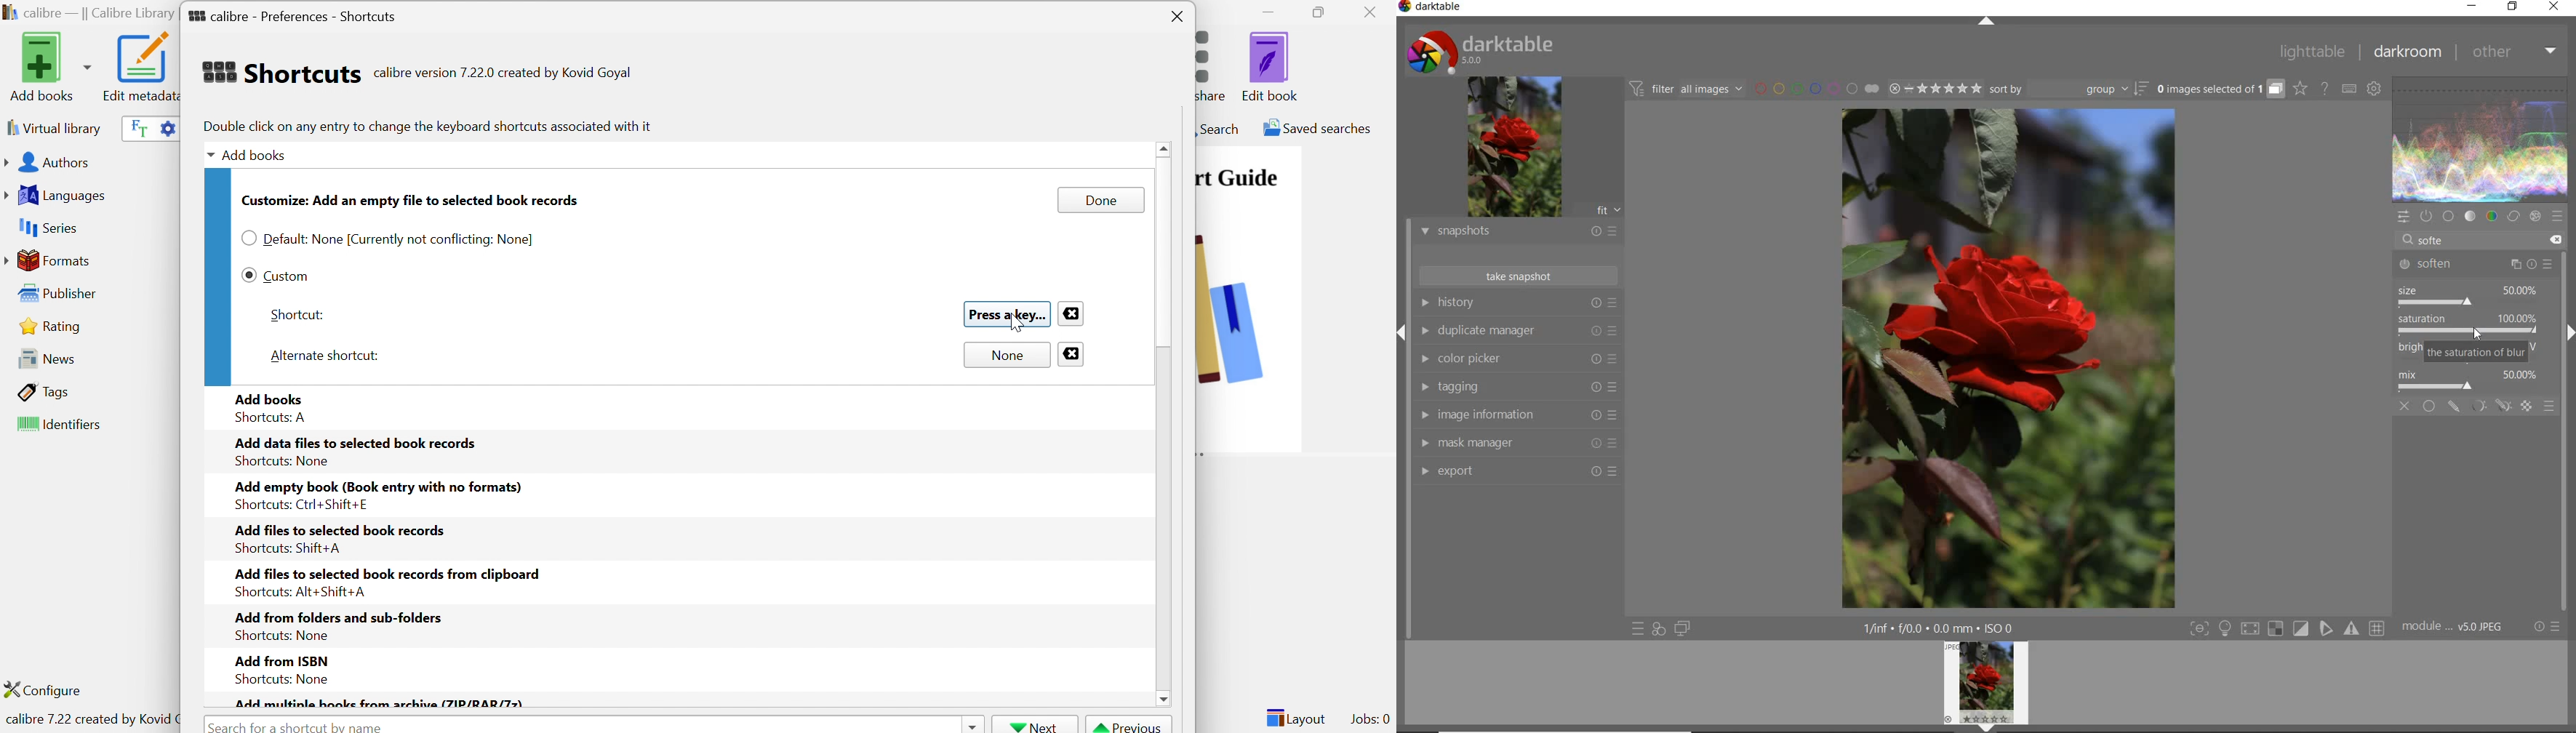 The image size is (2576, 756). Describe the element at coordinates (89, 721) in the screenshot. I see `calibre 7.22 created by Kovid` at that location.